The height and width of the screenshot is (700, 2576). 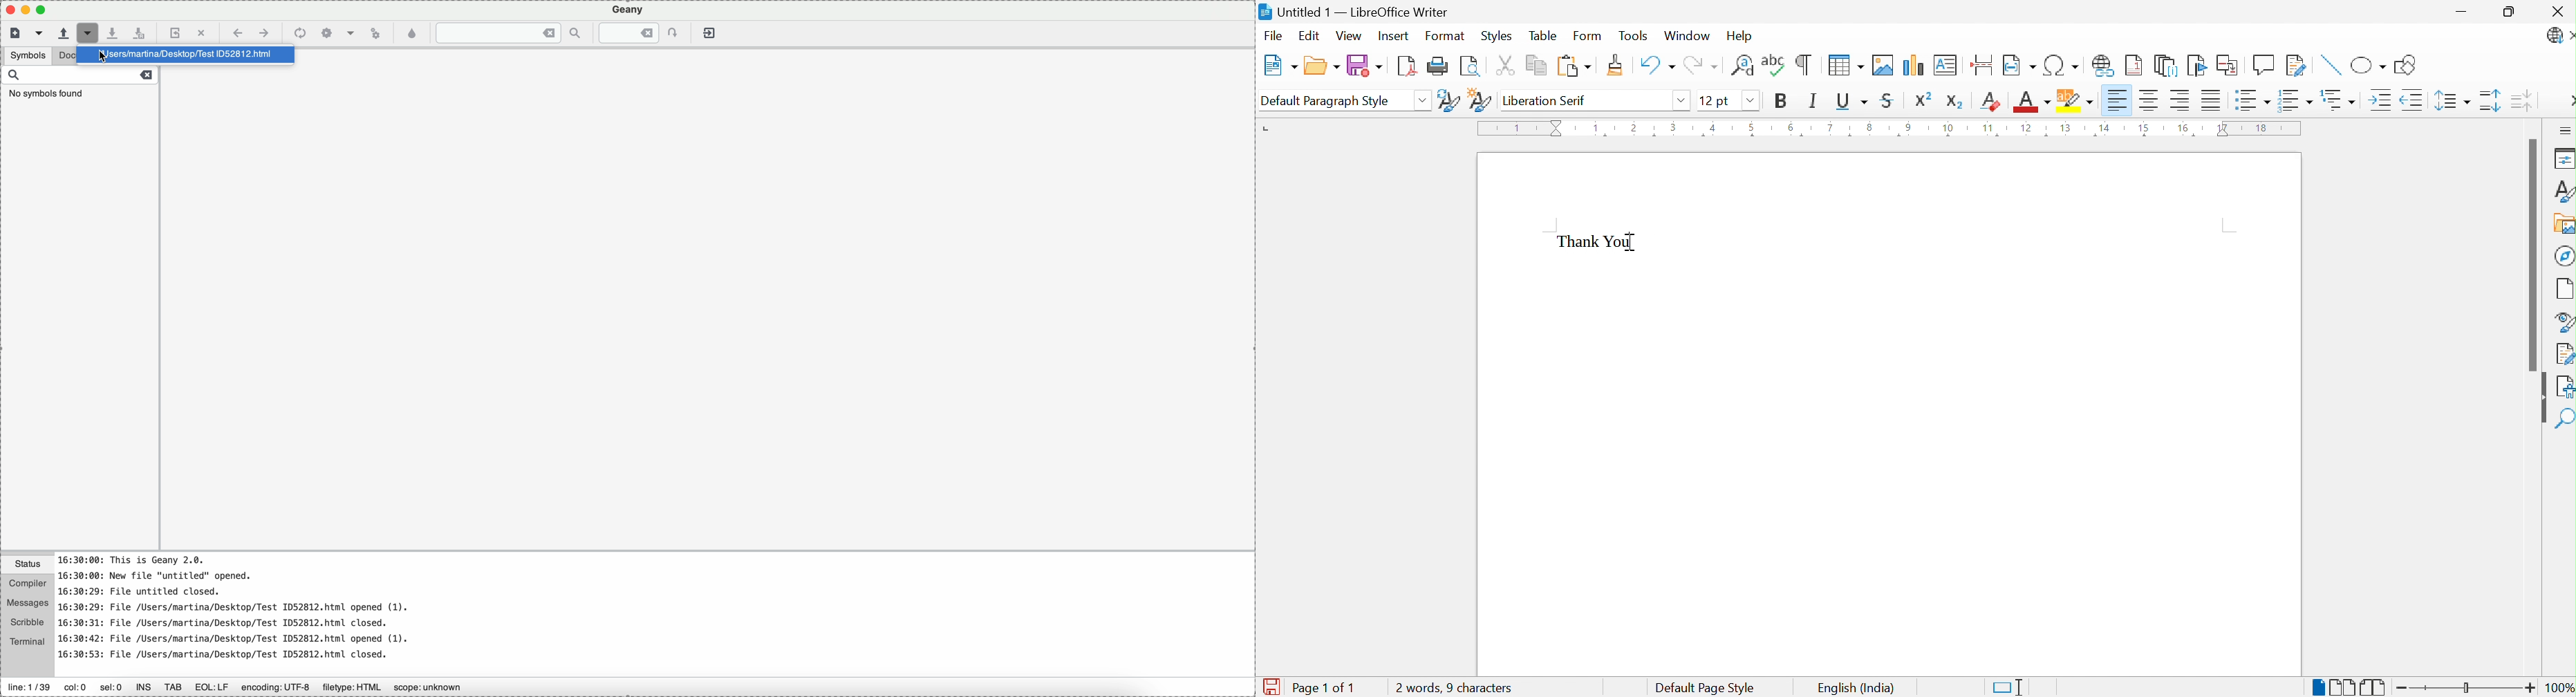 What do you see at coordinates (2565, 388) in the screenshot?
I see `Accessibility Check` at bounding box center [2565, 388].